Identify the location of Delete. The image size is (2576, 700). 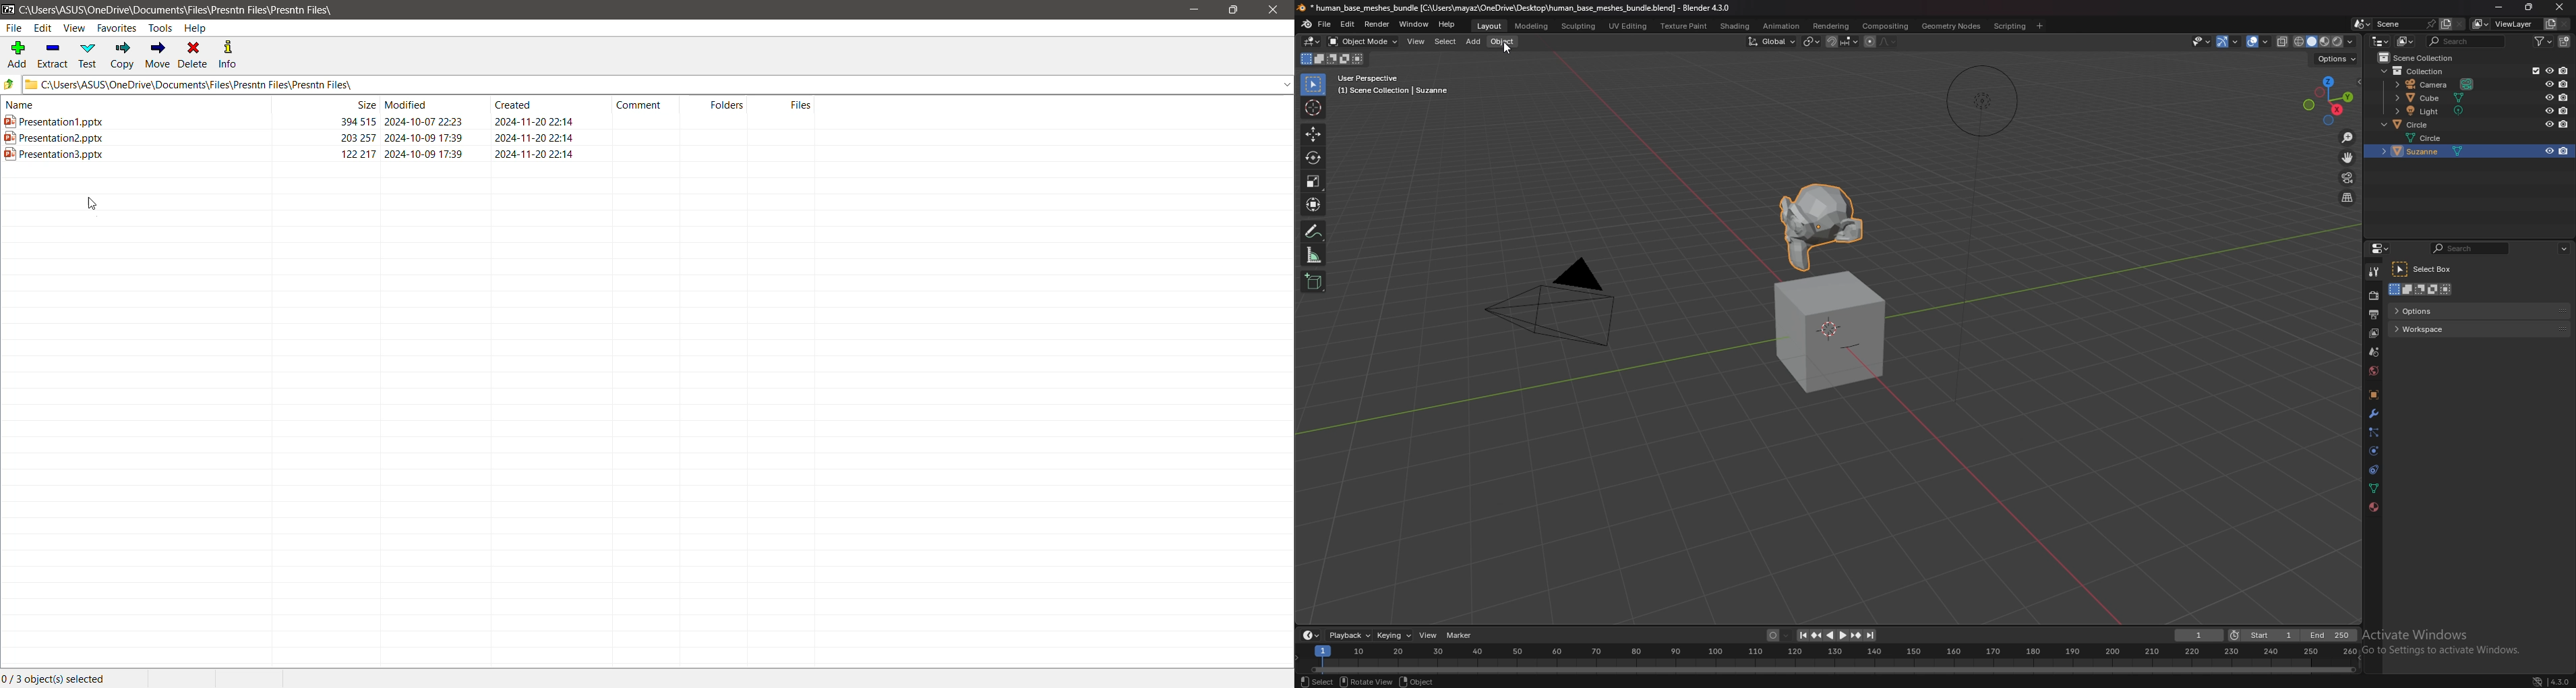
(194, 55).